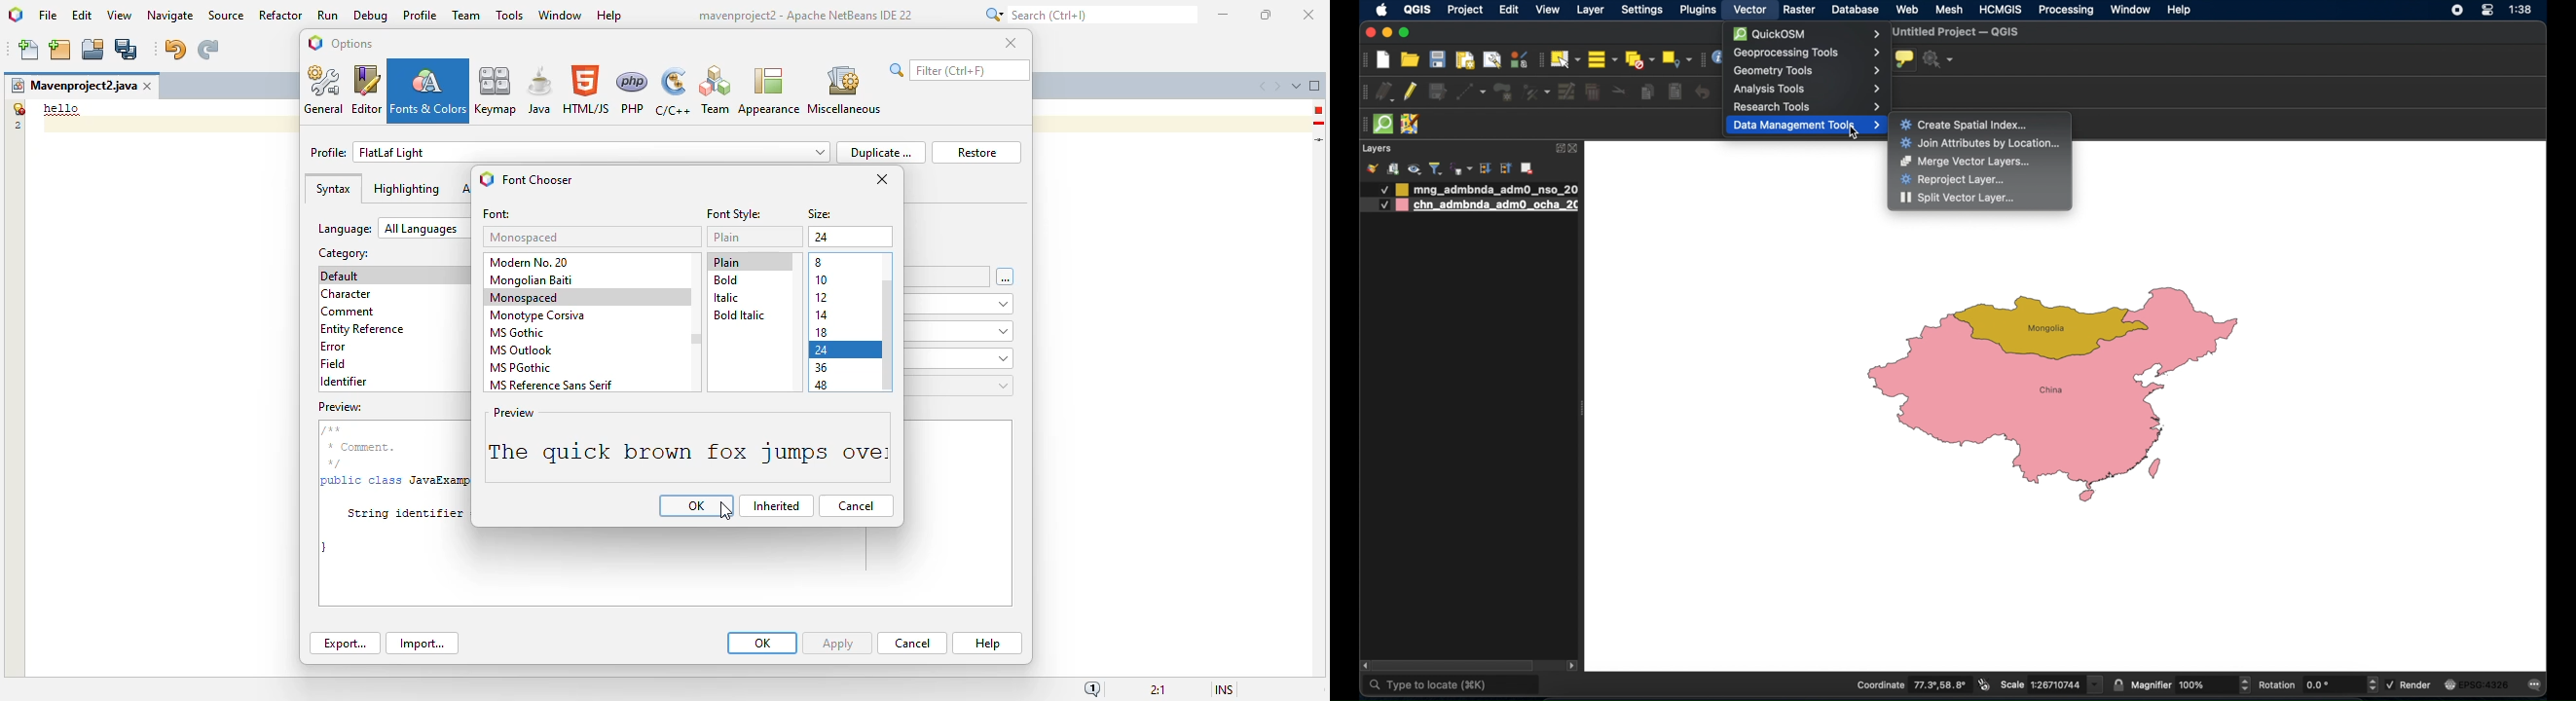 Image resolution: width=2576 pixels, height=728 pixels. What do you see at coordinates (1576, 149) in the screenshot?
I see `close` at bounding box center [1576, 149].